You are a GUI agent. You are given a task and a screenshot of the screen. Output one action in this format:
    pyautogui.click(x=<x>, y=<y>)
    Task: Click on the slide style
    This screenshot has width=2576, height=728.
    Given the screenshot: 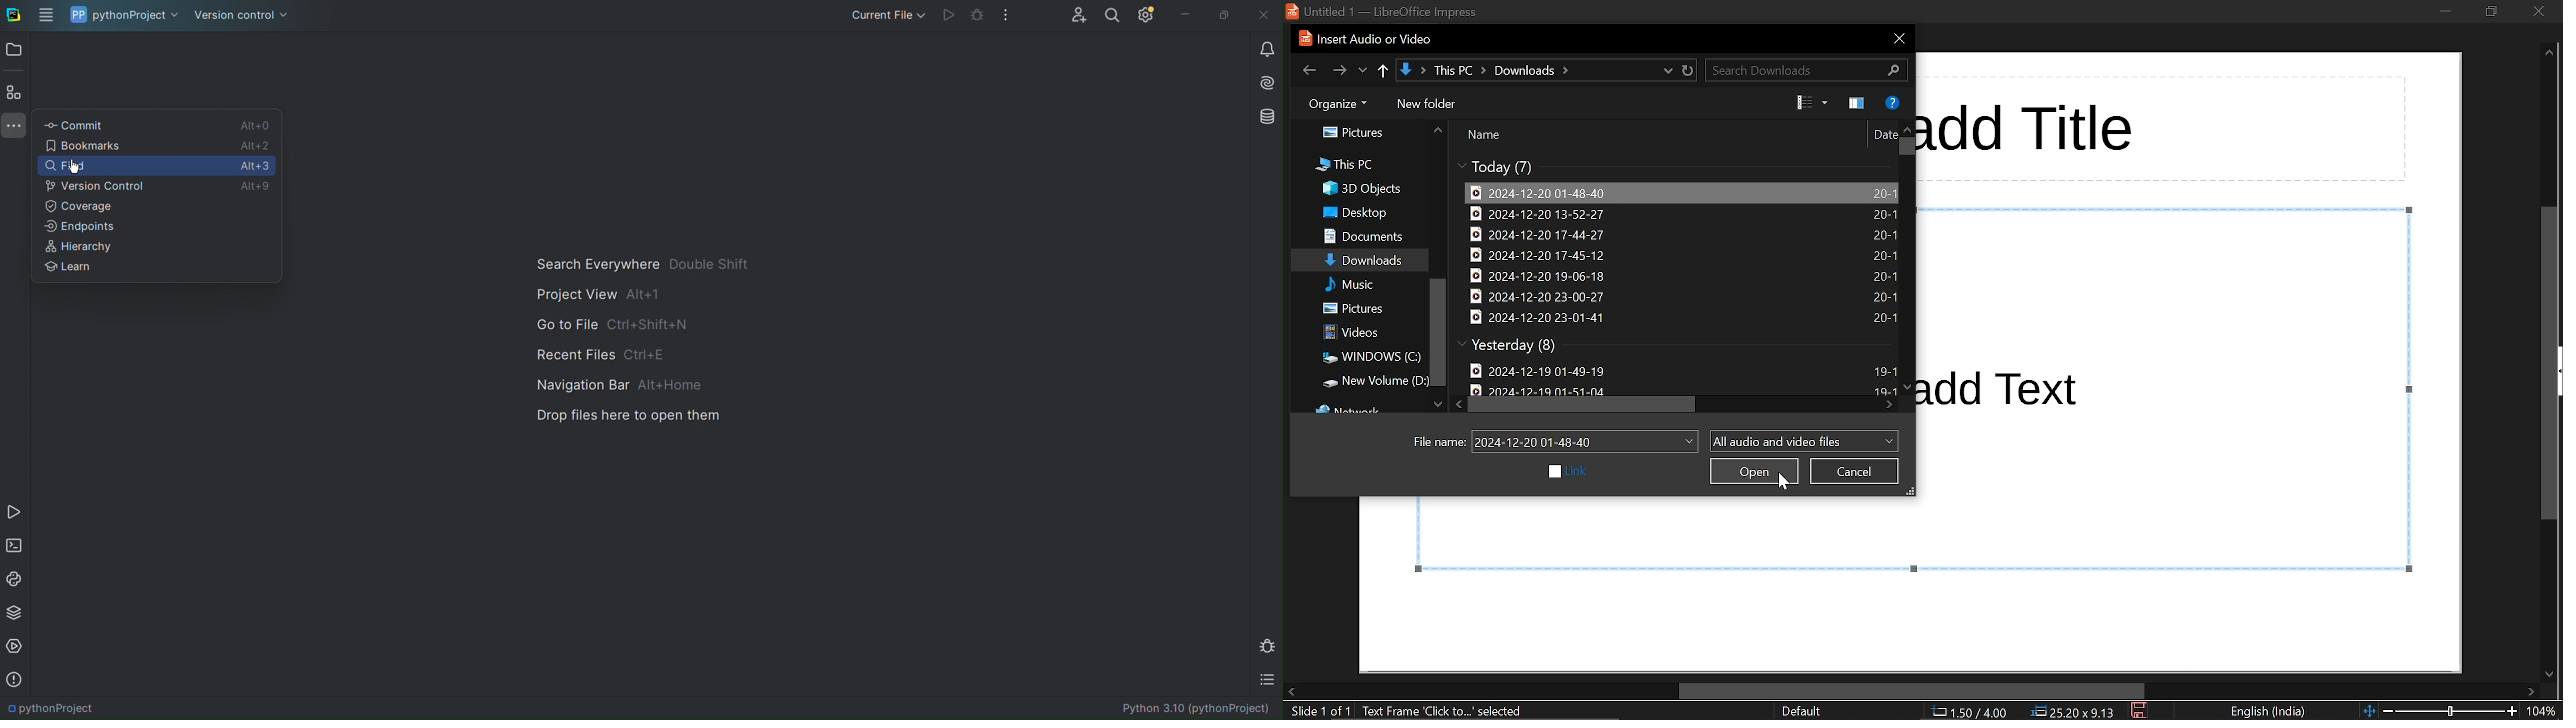 What is the action you would take?
    pyautogui.click(x=1801, y=711)
    